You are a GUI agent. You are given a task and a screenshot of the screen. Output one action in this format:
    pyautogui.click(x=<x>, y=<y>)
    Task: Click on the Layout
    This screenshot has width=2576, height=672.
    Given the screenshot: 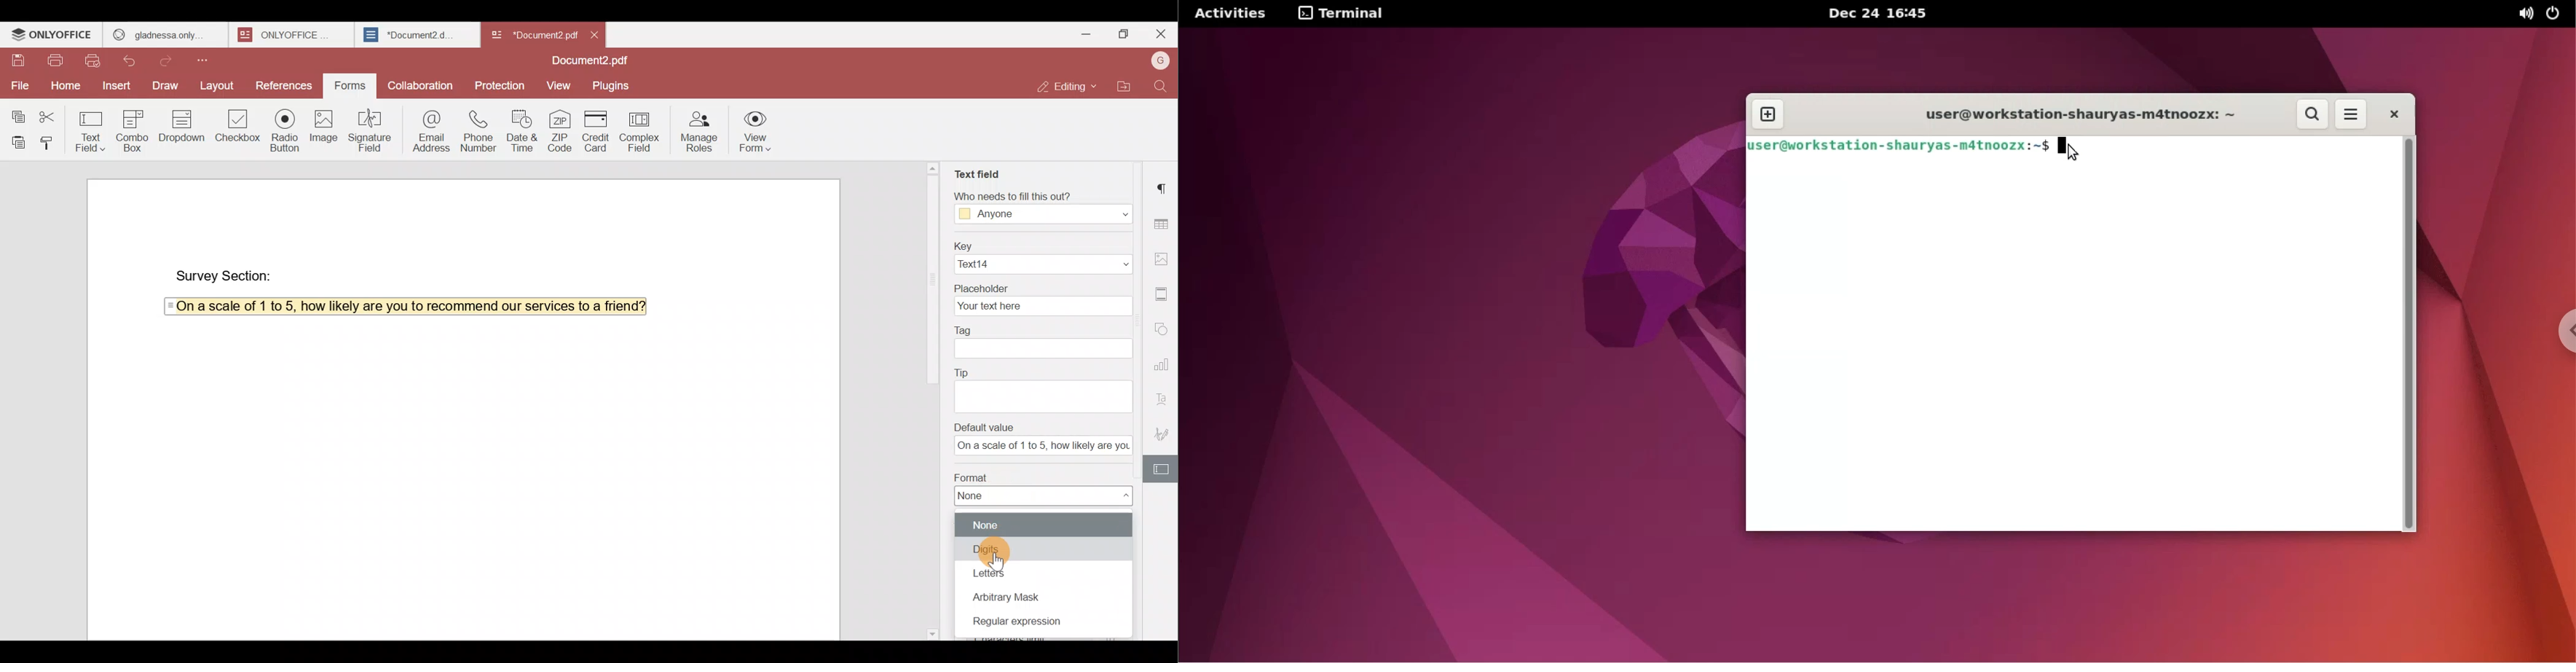 What is the action you would take?
    pyautogui.click(x=218, y=83)
    